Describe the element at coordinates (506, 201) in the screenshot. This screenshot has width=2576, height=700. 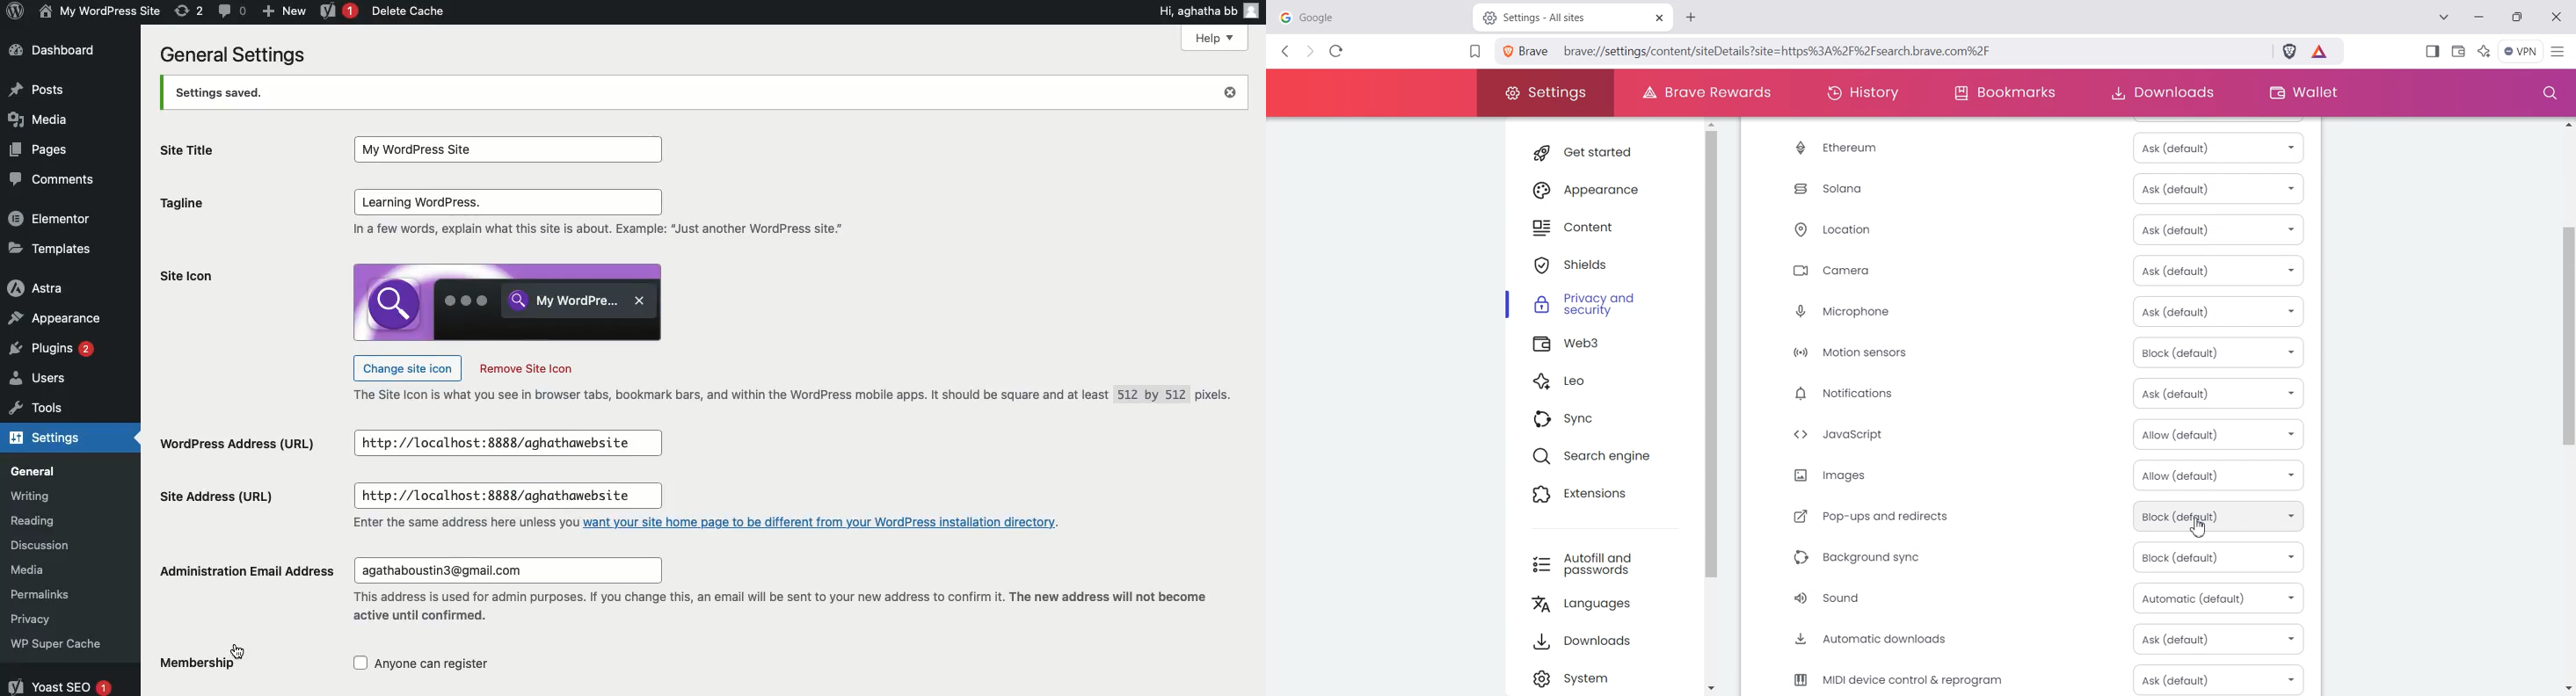
I see `Learning WordPress.` at that location.